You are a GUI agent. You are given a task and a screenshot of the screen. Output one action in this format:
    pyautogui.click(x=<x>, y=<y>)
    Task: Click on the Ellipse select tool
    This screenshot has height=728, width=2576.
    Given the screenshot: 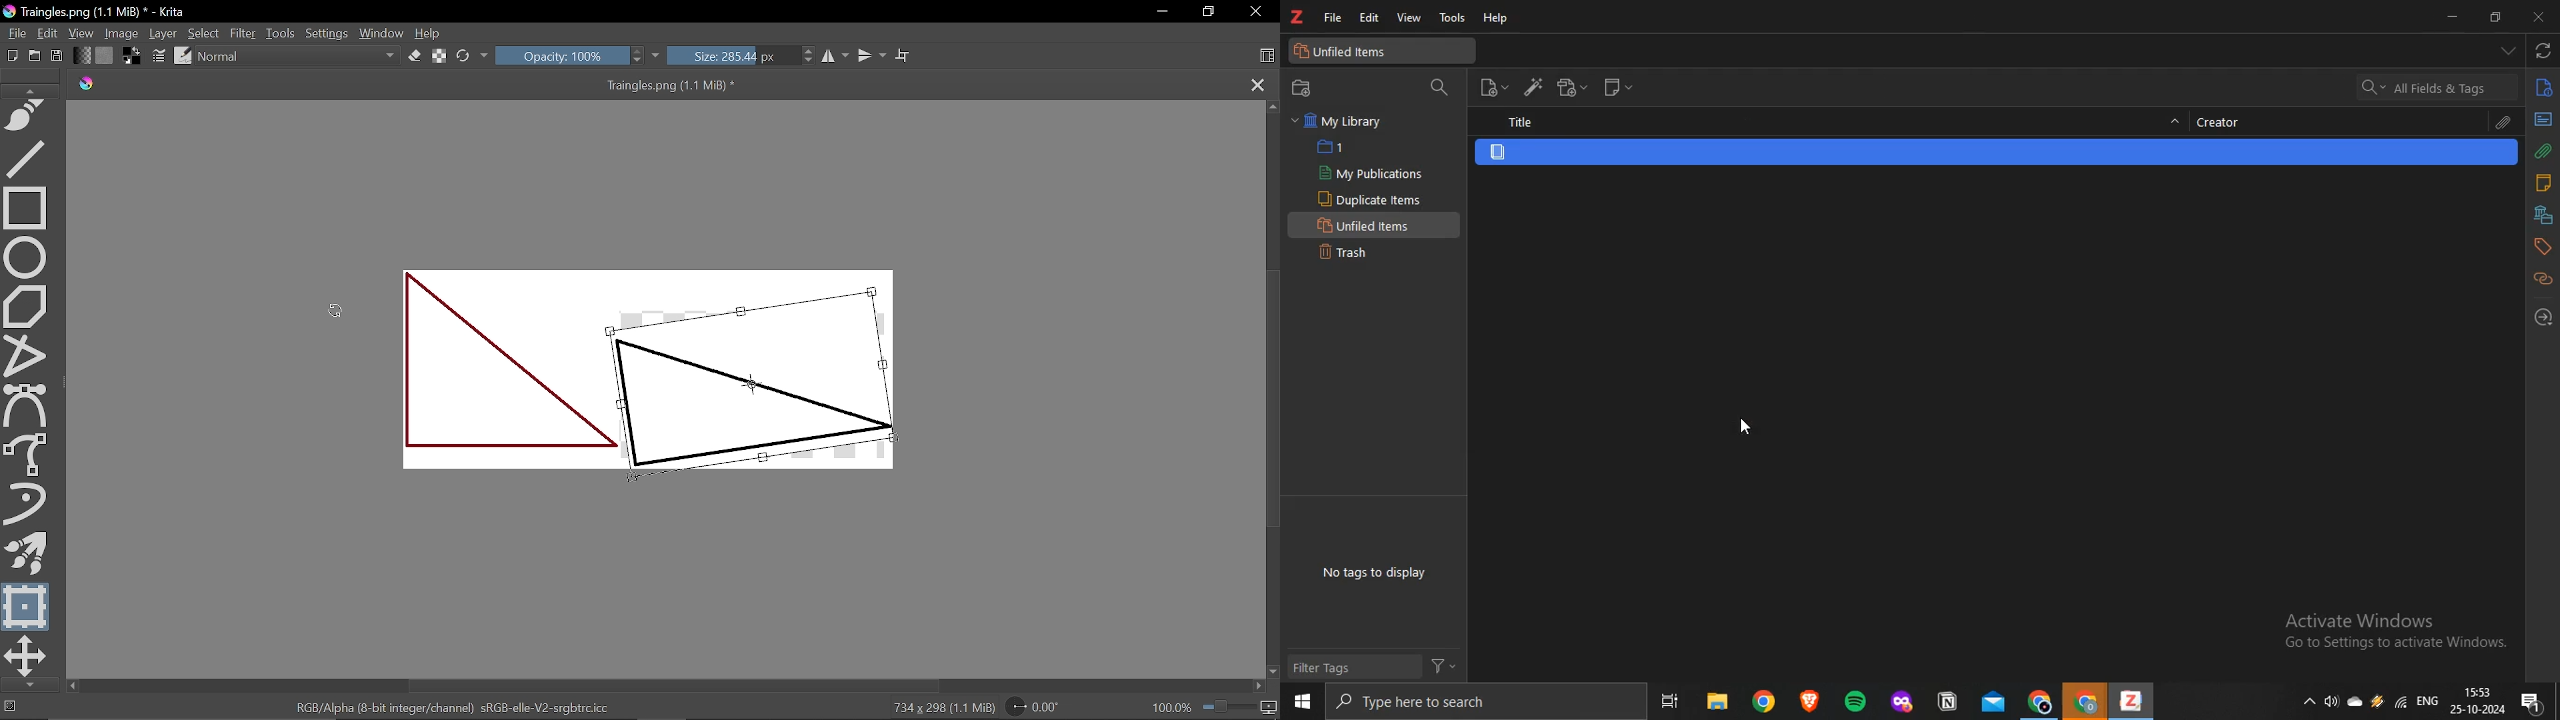 What is the action you would take?
    pyautogui.click(x=29, y=255)
    